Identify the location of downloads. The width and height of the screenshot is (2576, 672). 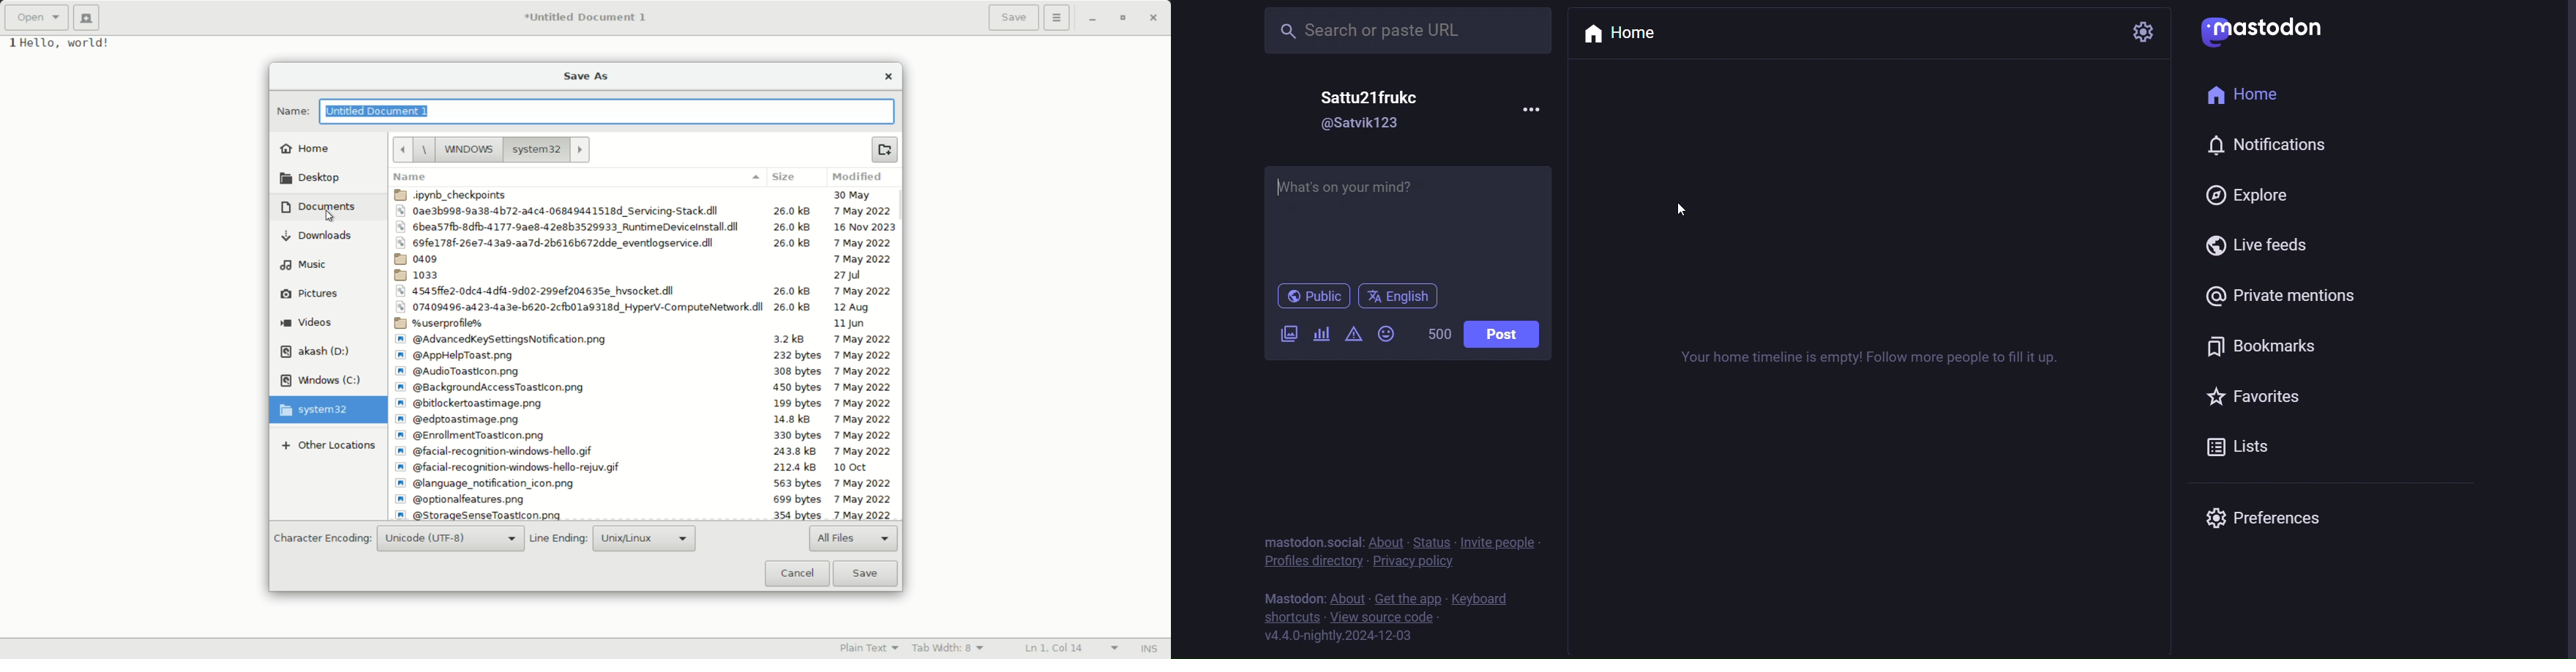
(316, 236).